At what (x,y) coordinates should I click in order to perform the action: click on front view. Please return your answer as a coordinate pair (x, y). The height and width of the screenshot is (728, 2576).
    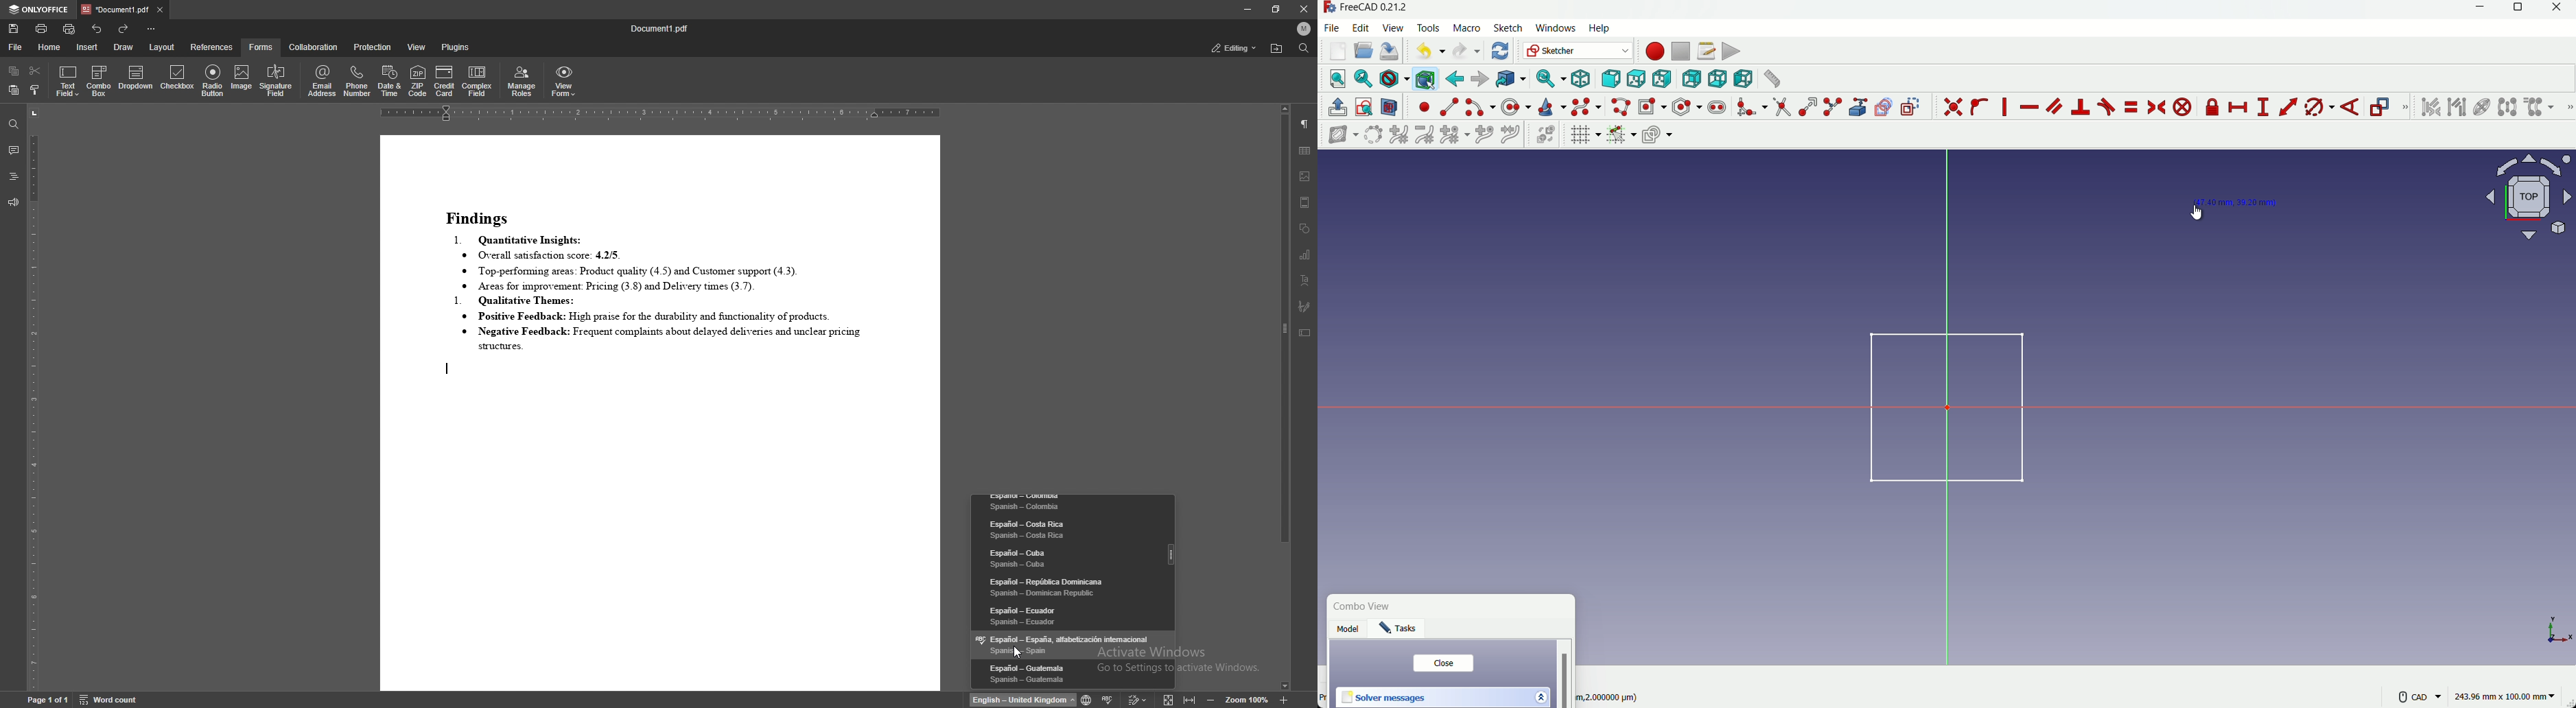
    Looking at the image, I should click on (1610, 80).